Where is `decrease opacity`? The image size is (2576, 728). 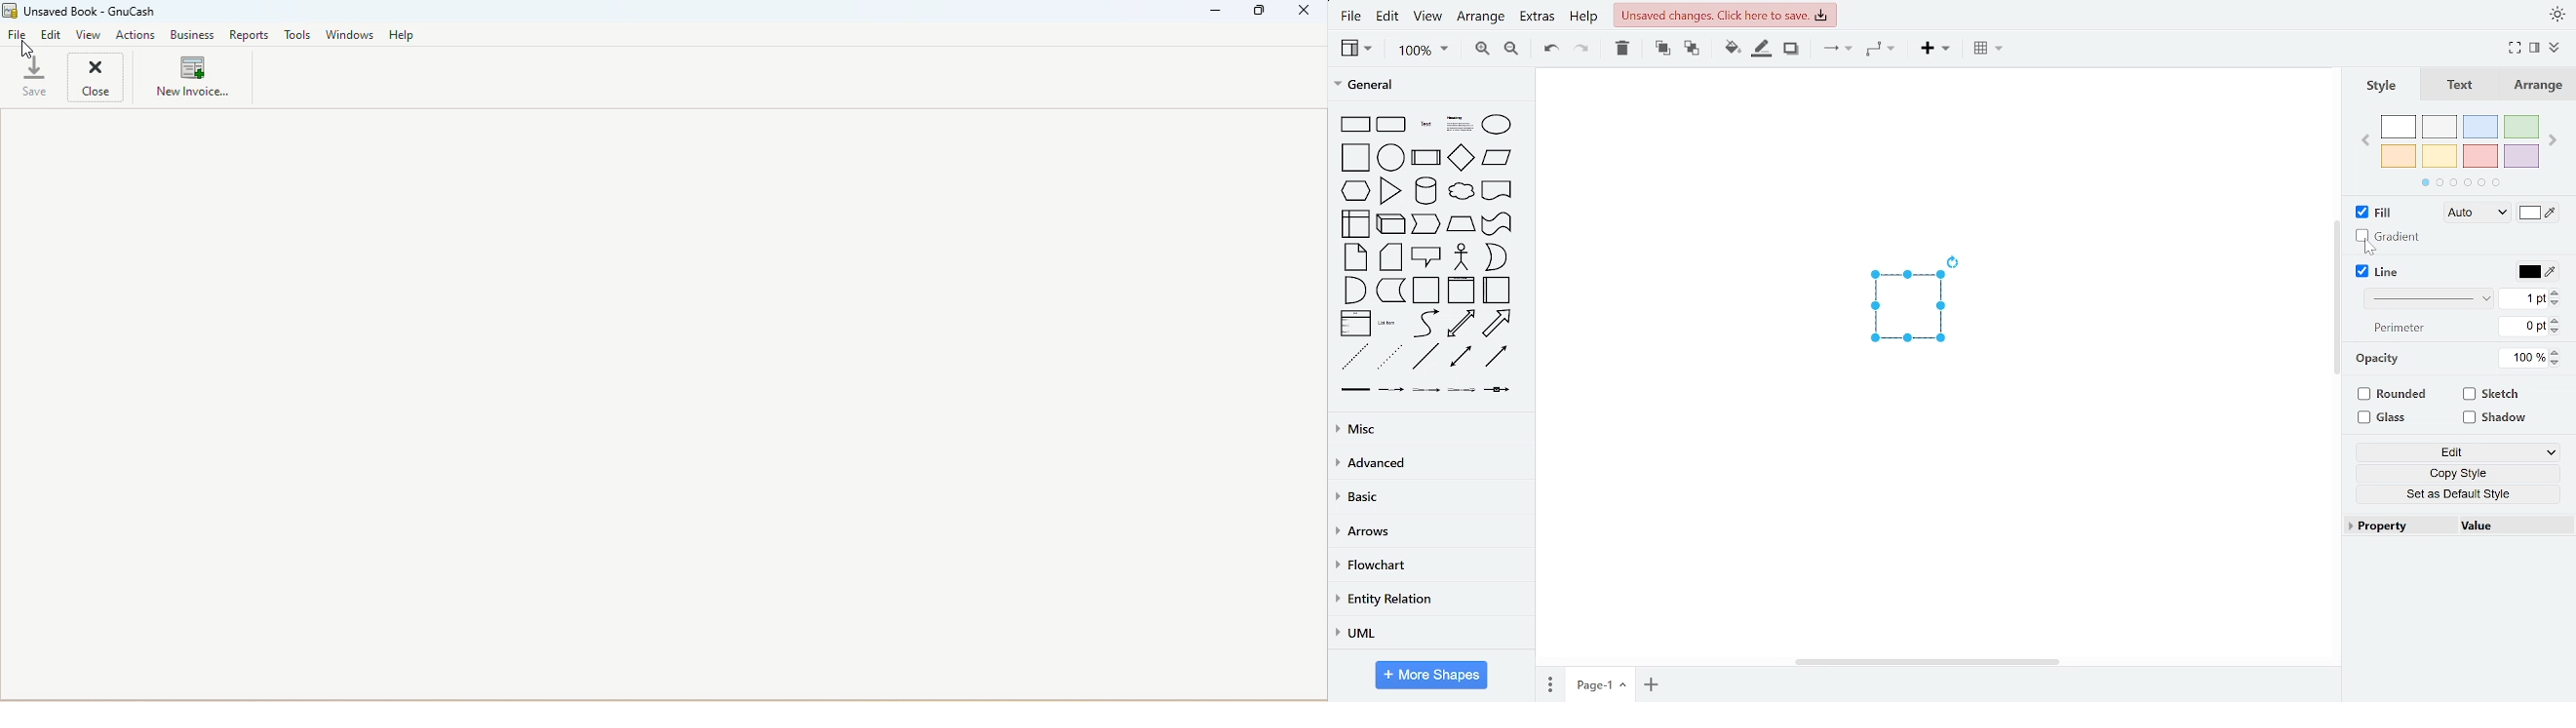 decrease opacity is located at coordinates (2556, 364).